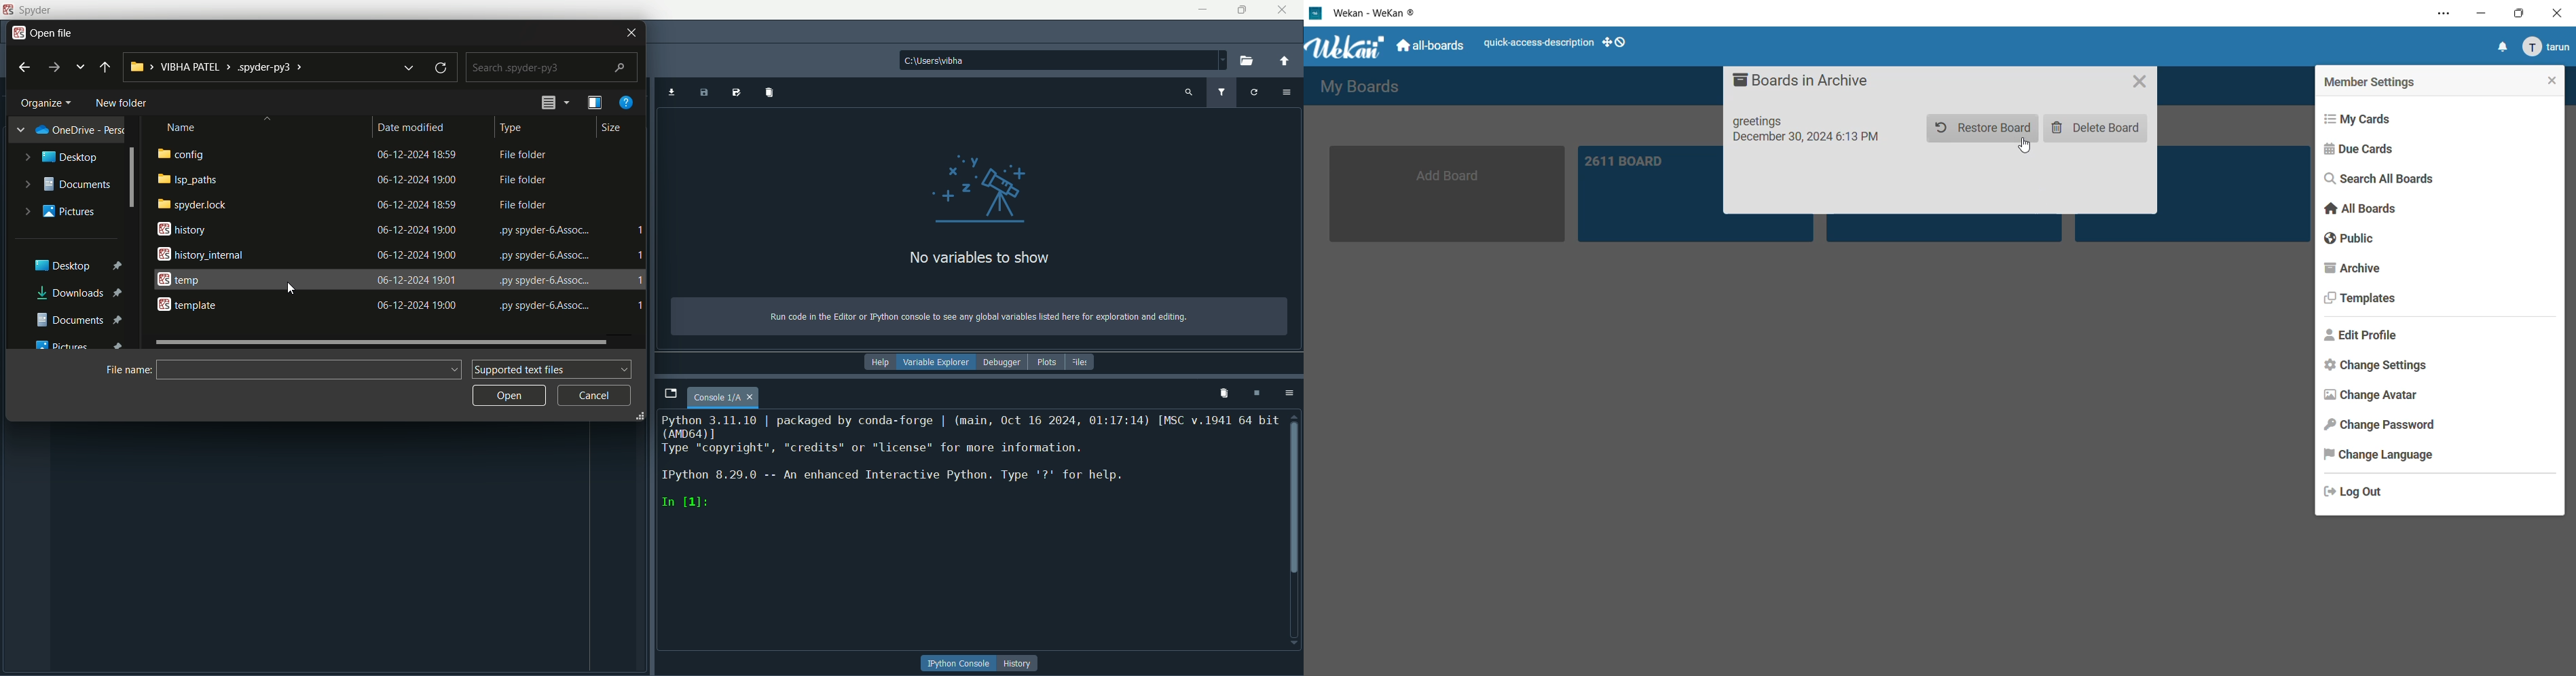 The height and width of the screenshot is (700, 2576). What do you see at coordinates (1289, 62) in the screenshot?
I see `change to parent directory` at bounding box center [1289, 62].